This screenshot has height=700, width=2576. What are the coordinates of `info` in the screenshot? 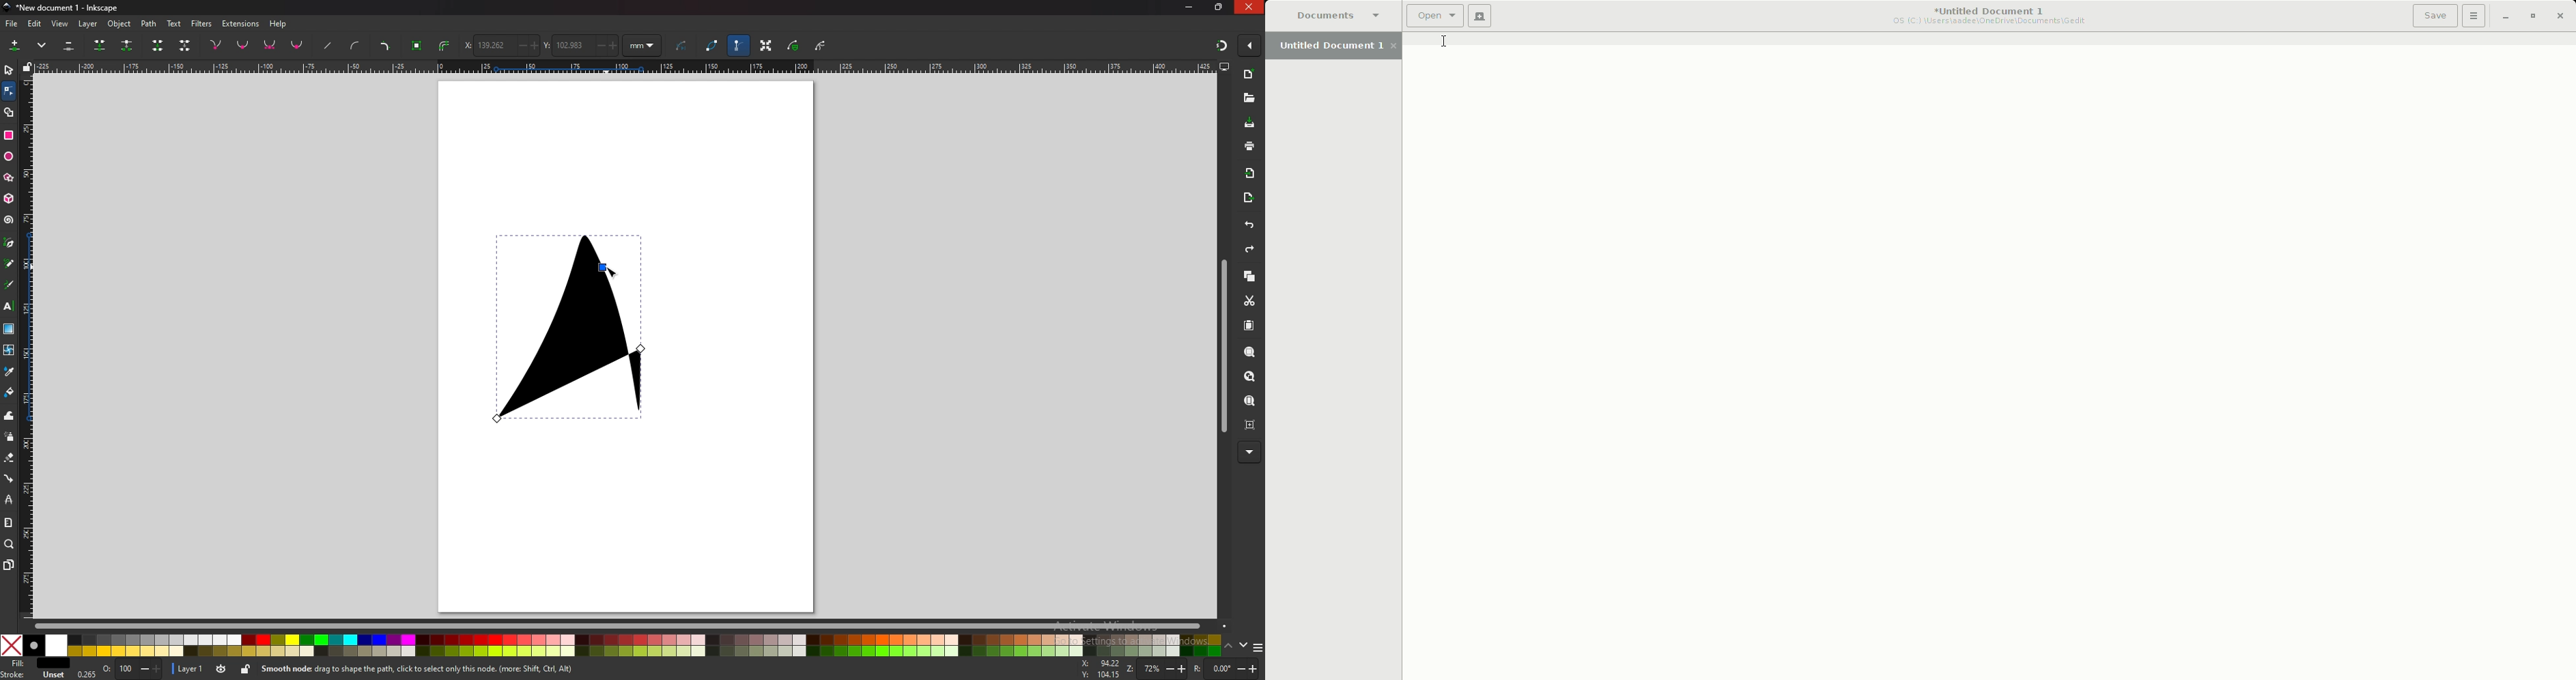 It's located at (447, 669).